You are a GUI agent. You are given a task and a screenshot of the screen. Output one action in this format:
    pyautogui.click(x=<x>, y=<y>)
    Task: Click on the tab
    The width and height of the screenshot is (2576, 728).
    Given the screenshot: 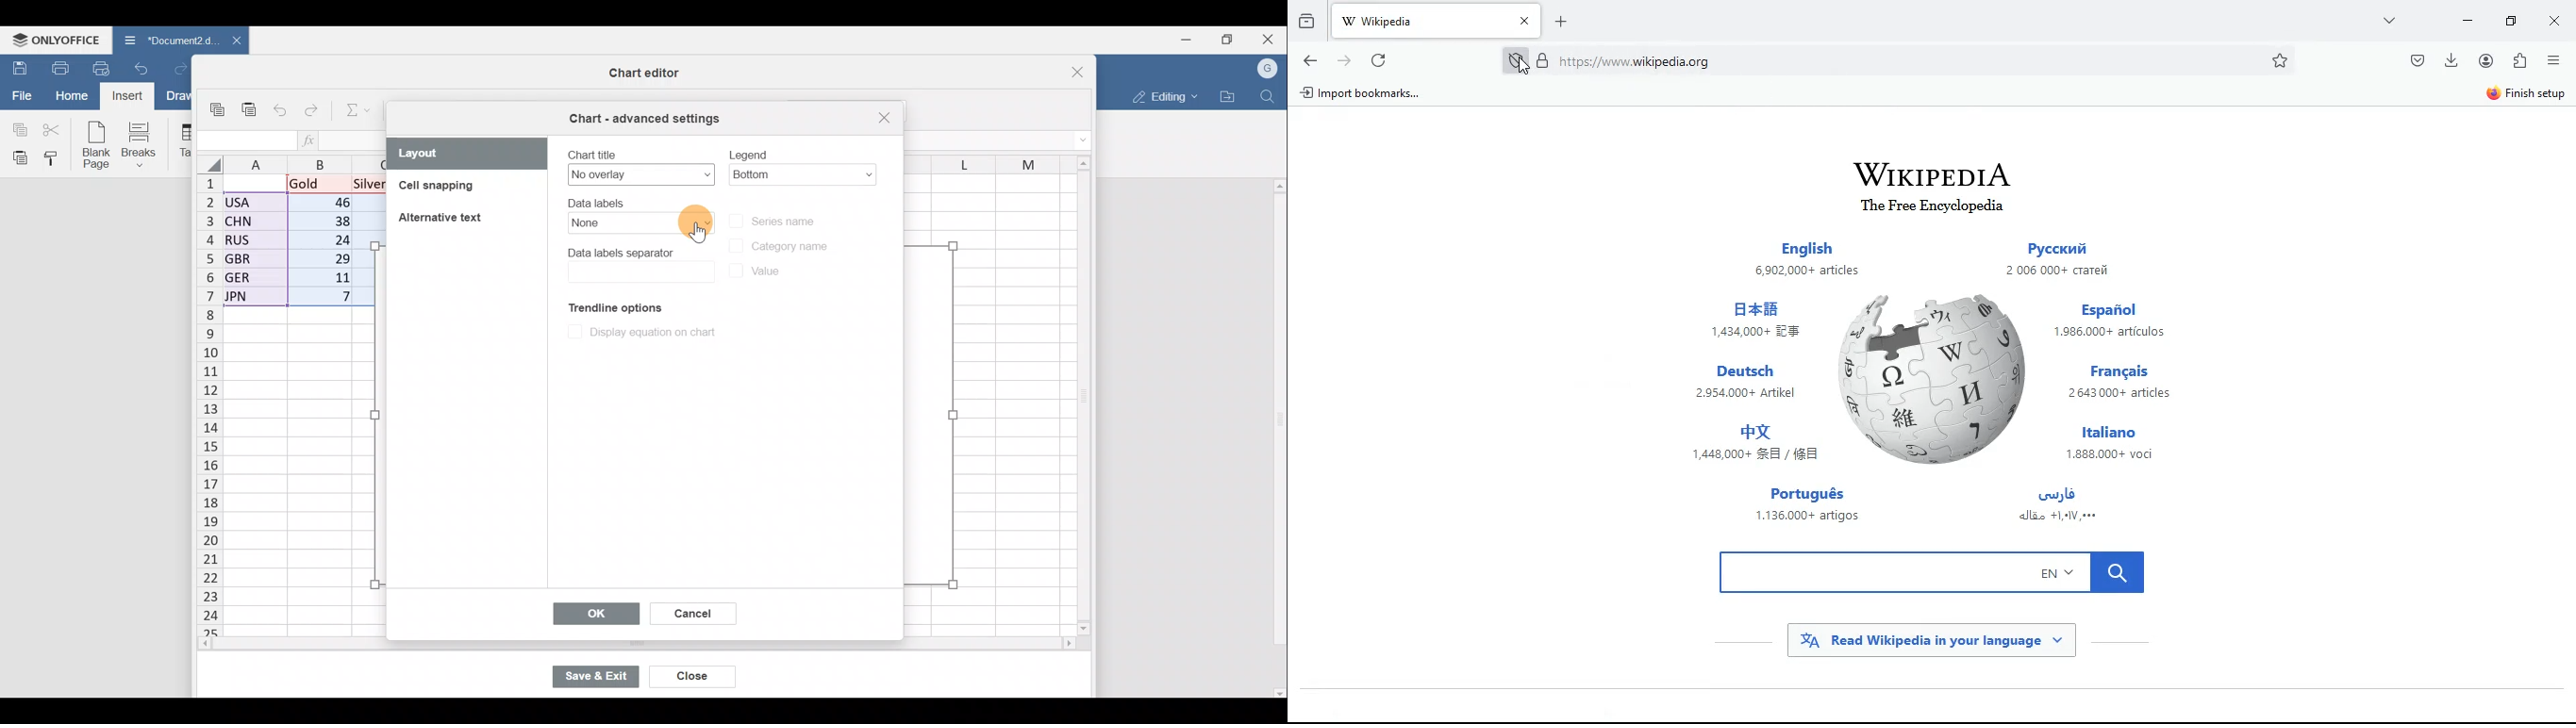 What is the action you would take?
    pyautogui.click(x=1437, y=21)
    